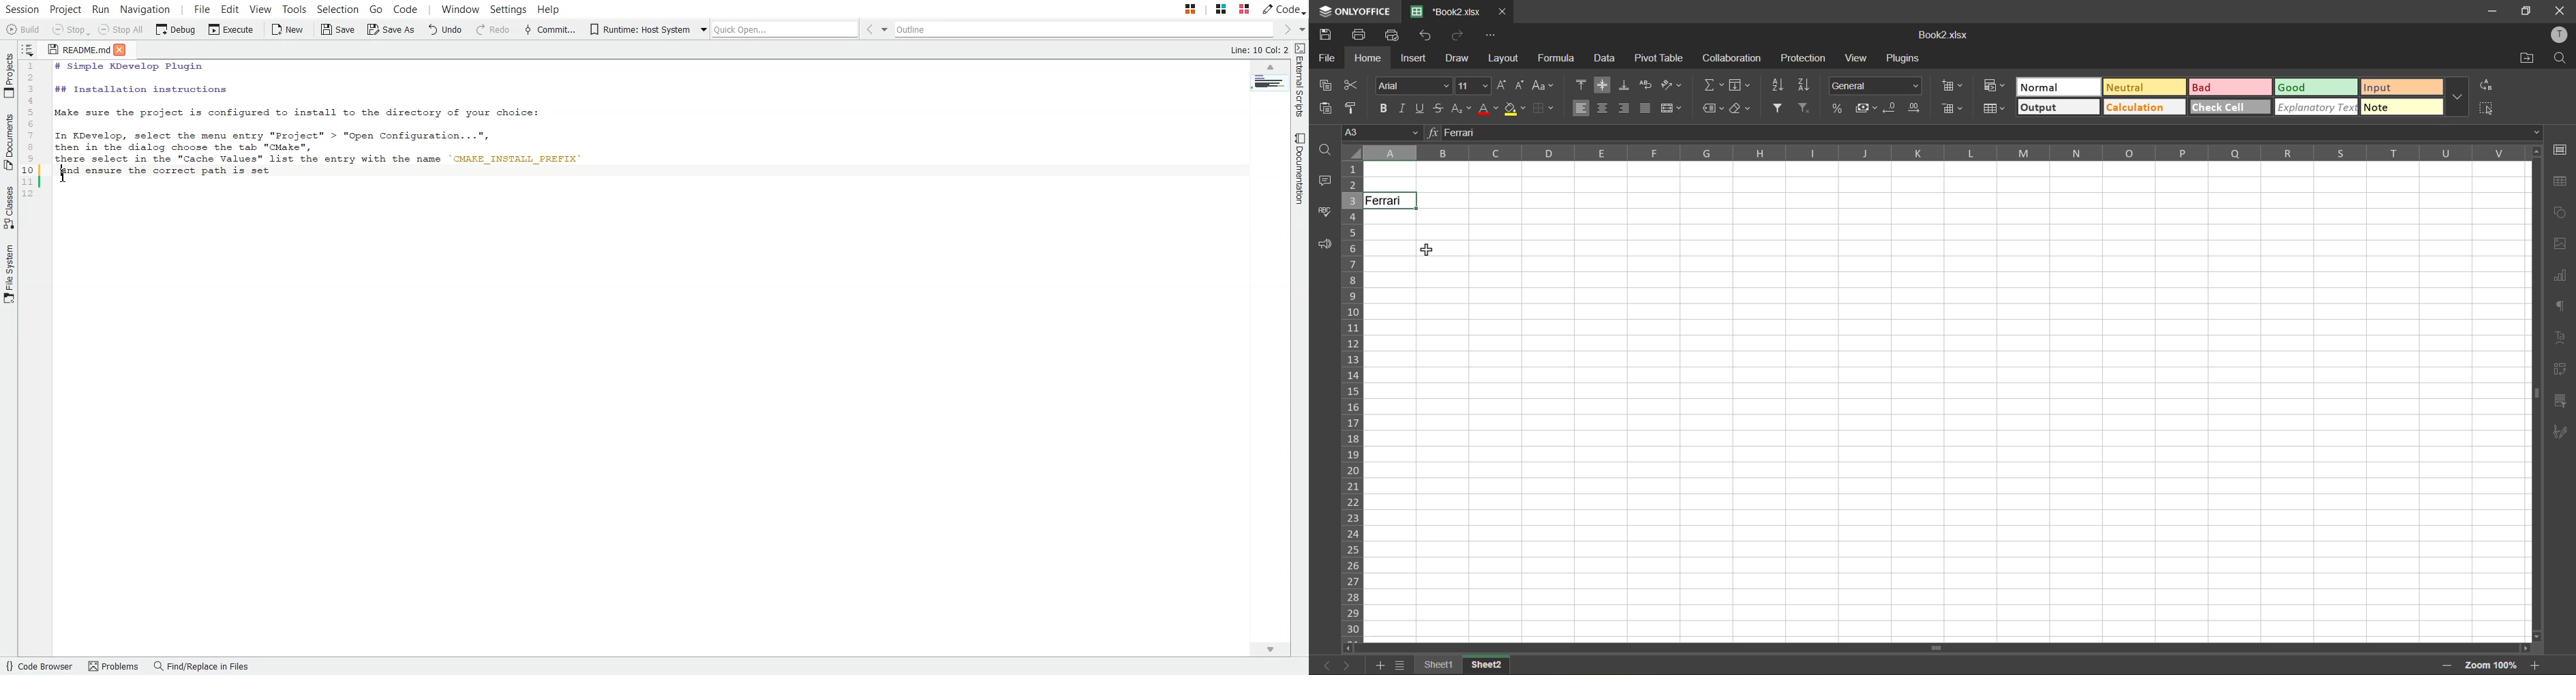  What do you see at coordinates (1391, 201) in the screenshot?
I see `Ferrari` at bounding box center [1391, 201].